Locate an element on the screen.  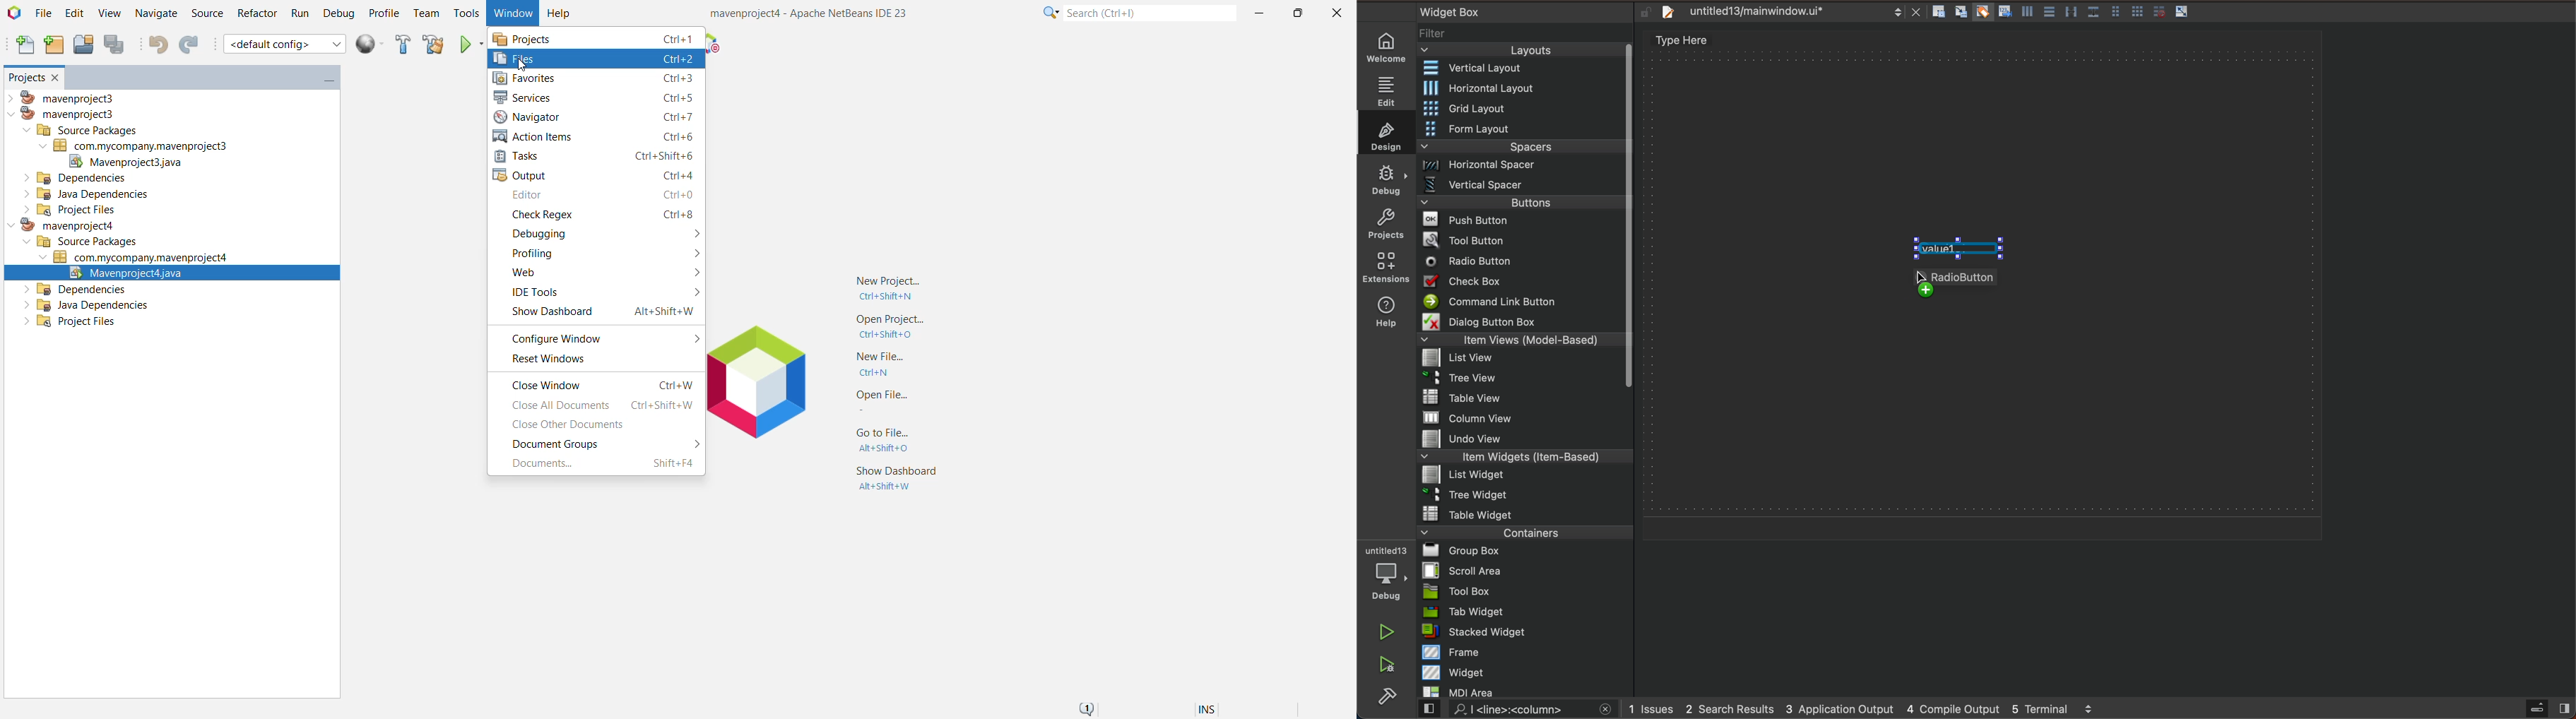
 is located at coordinates (1529, 88).